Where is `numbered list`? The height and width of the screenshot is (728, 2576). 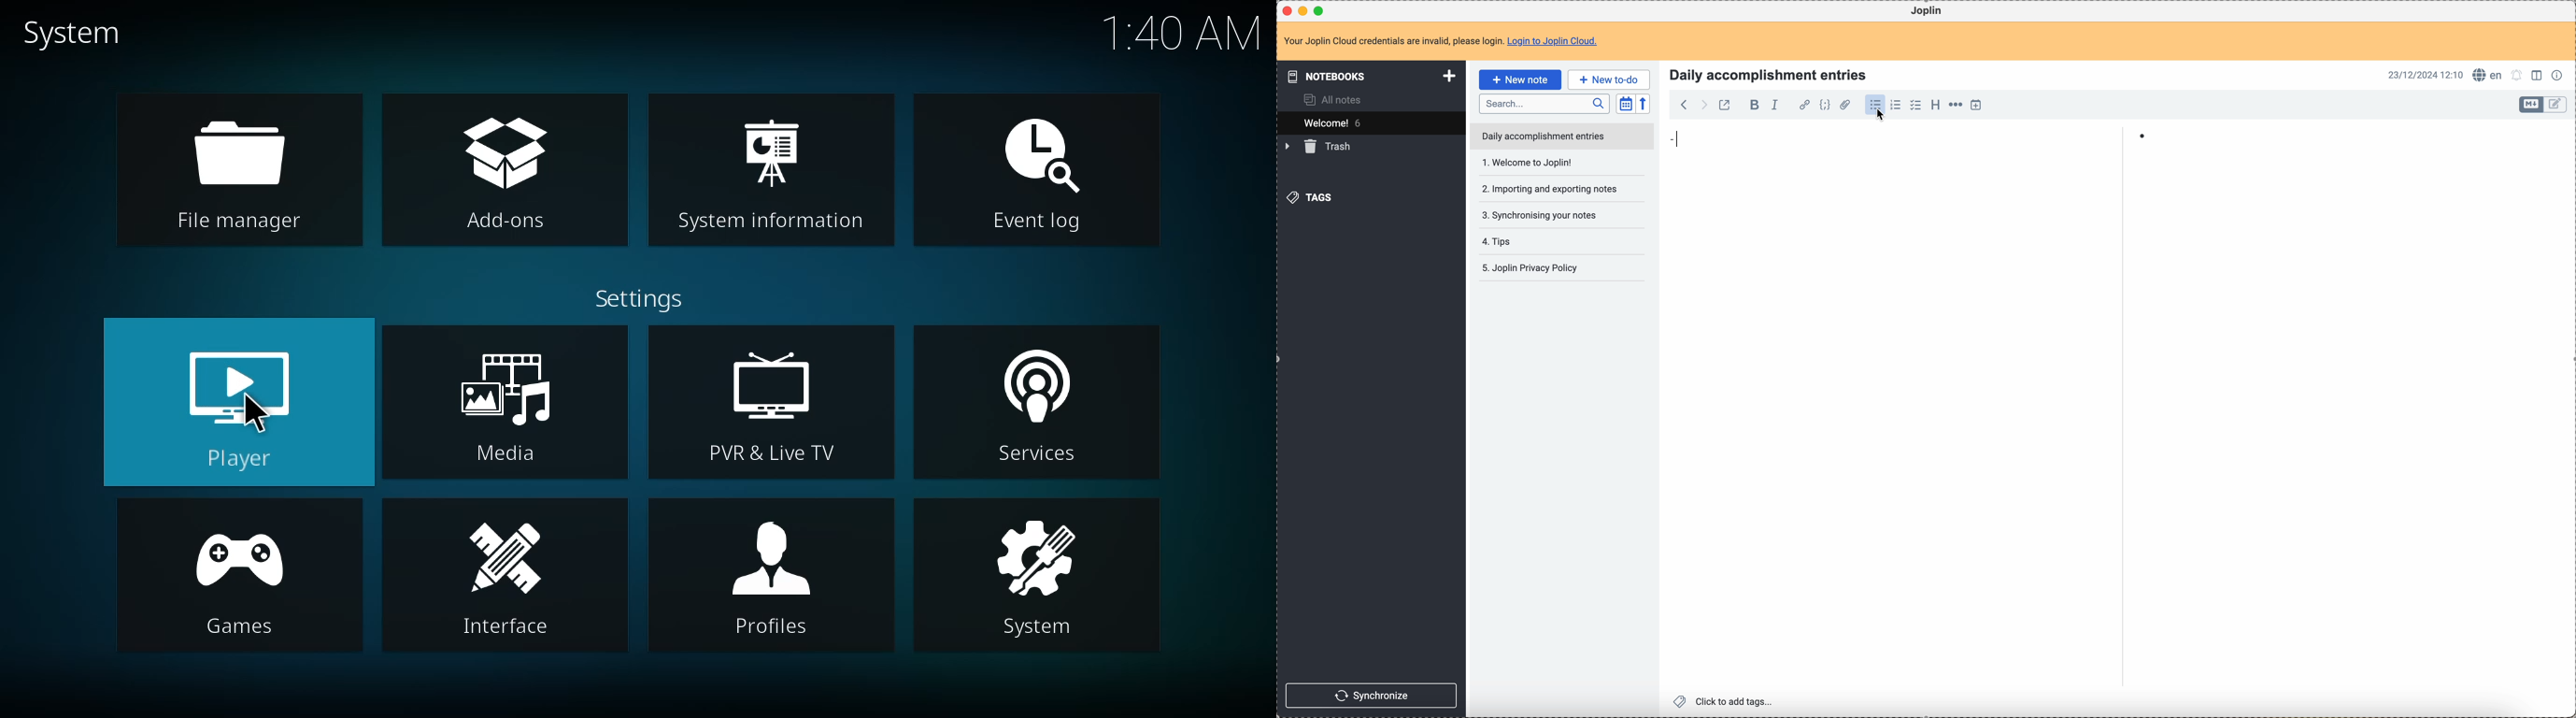 numbered list is located at coordinates (1896, 106).